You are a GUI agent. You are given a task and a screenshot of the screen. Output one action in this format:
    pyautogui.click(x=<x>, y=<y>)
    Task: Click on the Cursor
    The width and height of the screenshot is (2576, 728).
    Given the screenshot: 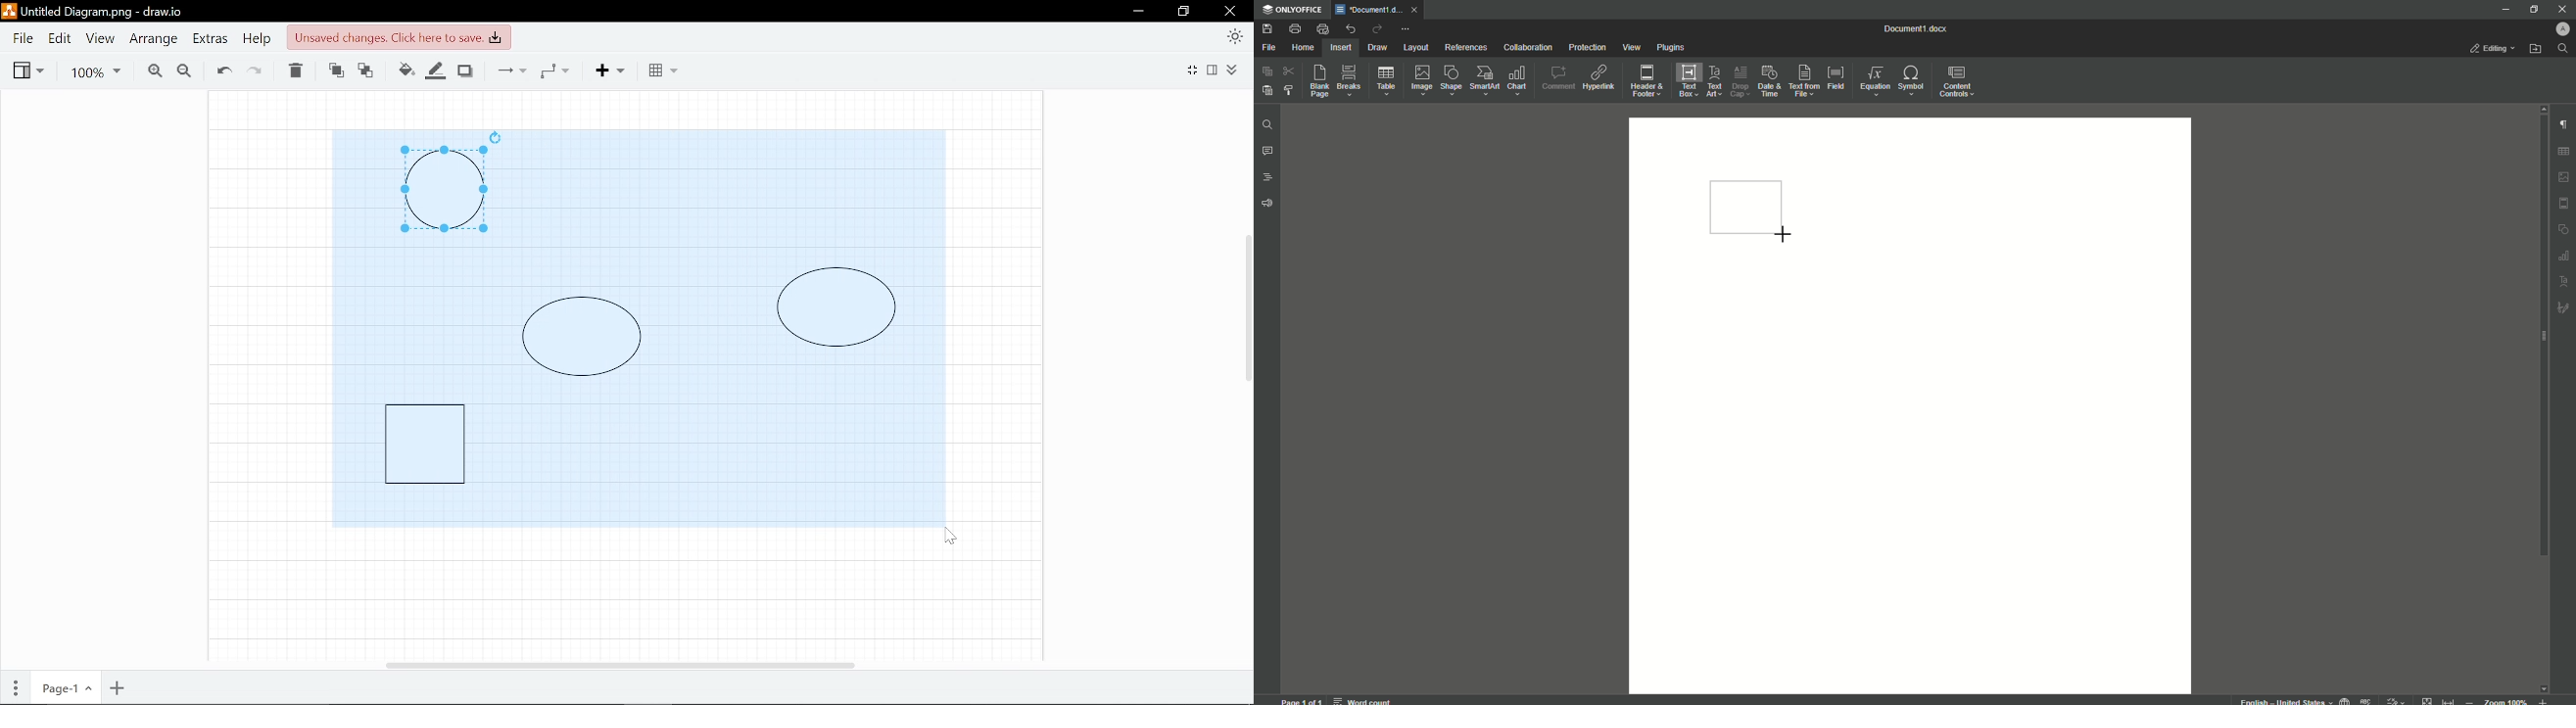 What is the action you would take?
    pyautogui.click(x=1783, y=238)
    